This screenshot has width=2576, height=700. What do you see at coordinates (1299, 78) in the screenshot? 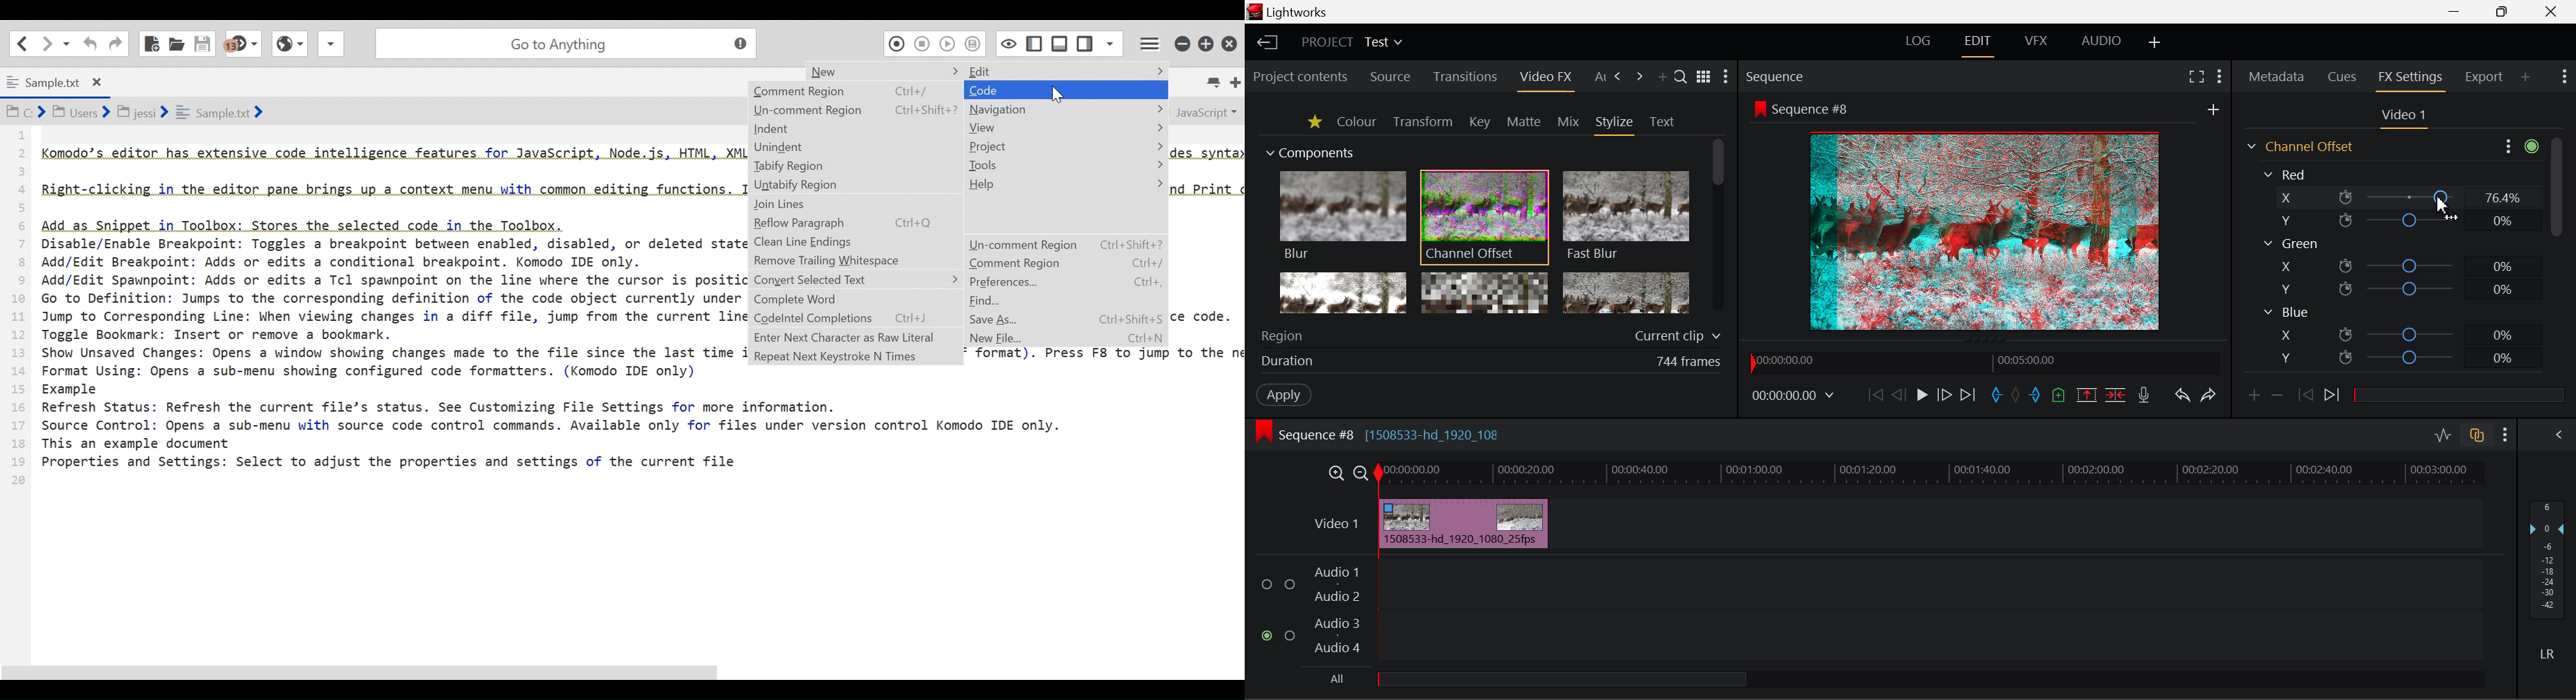
I see `Project contents` at bounding box center [1299, 78].